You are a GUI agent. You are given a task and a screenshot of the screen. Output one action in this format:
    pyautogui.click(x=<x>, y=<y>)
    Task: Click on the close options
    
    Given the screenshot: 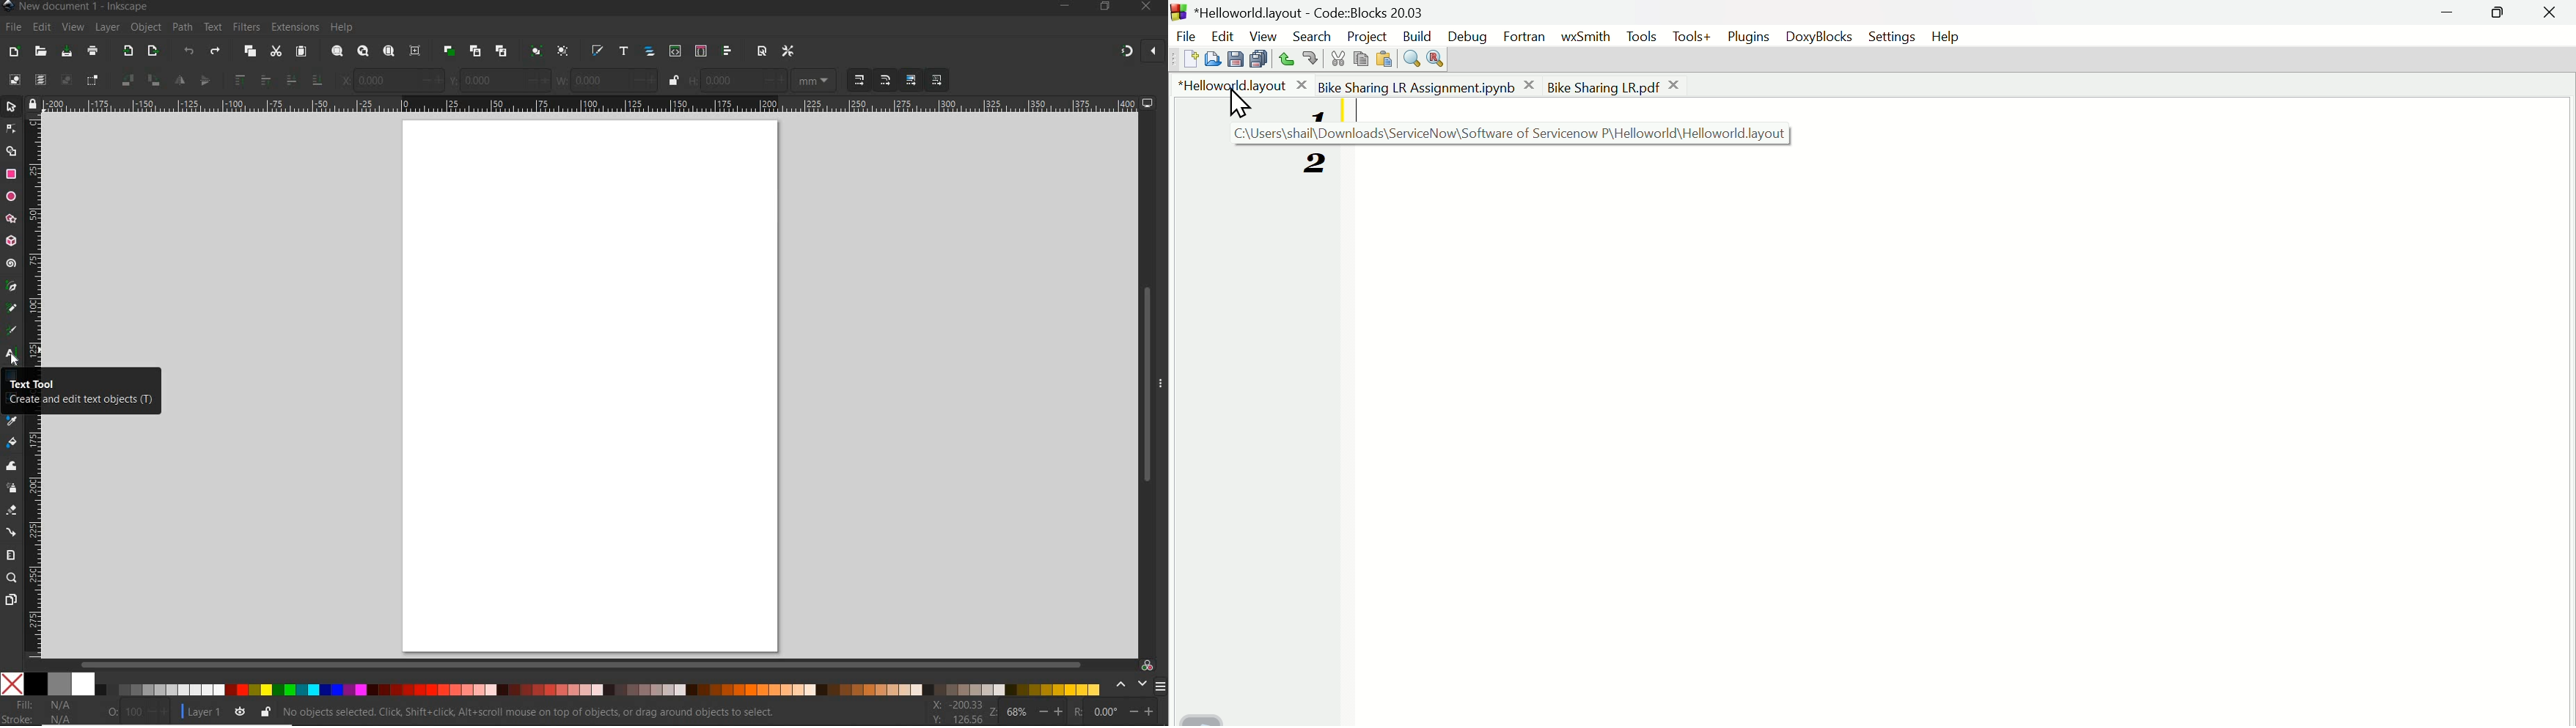 What is the action you would take?
    pyautogui.click(x=1153, y=52)
    